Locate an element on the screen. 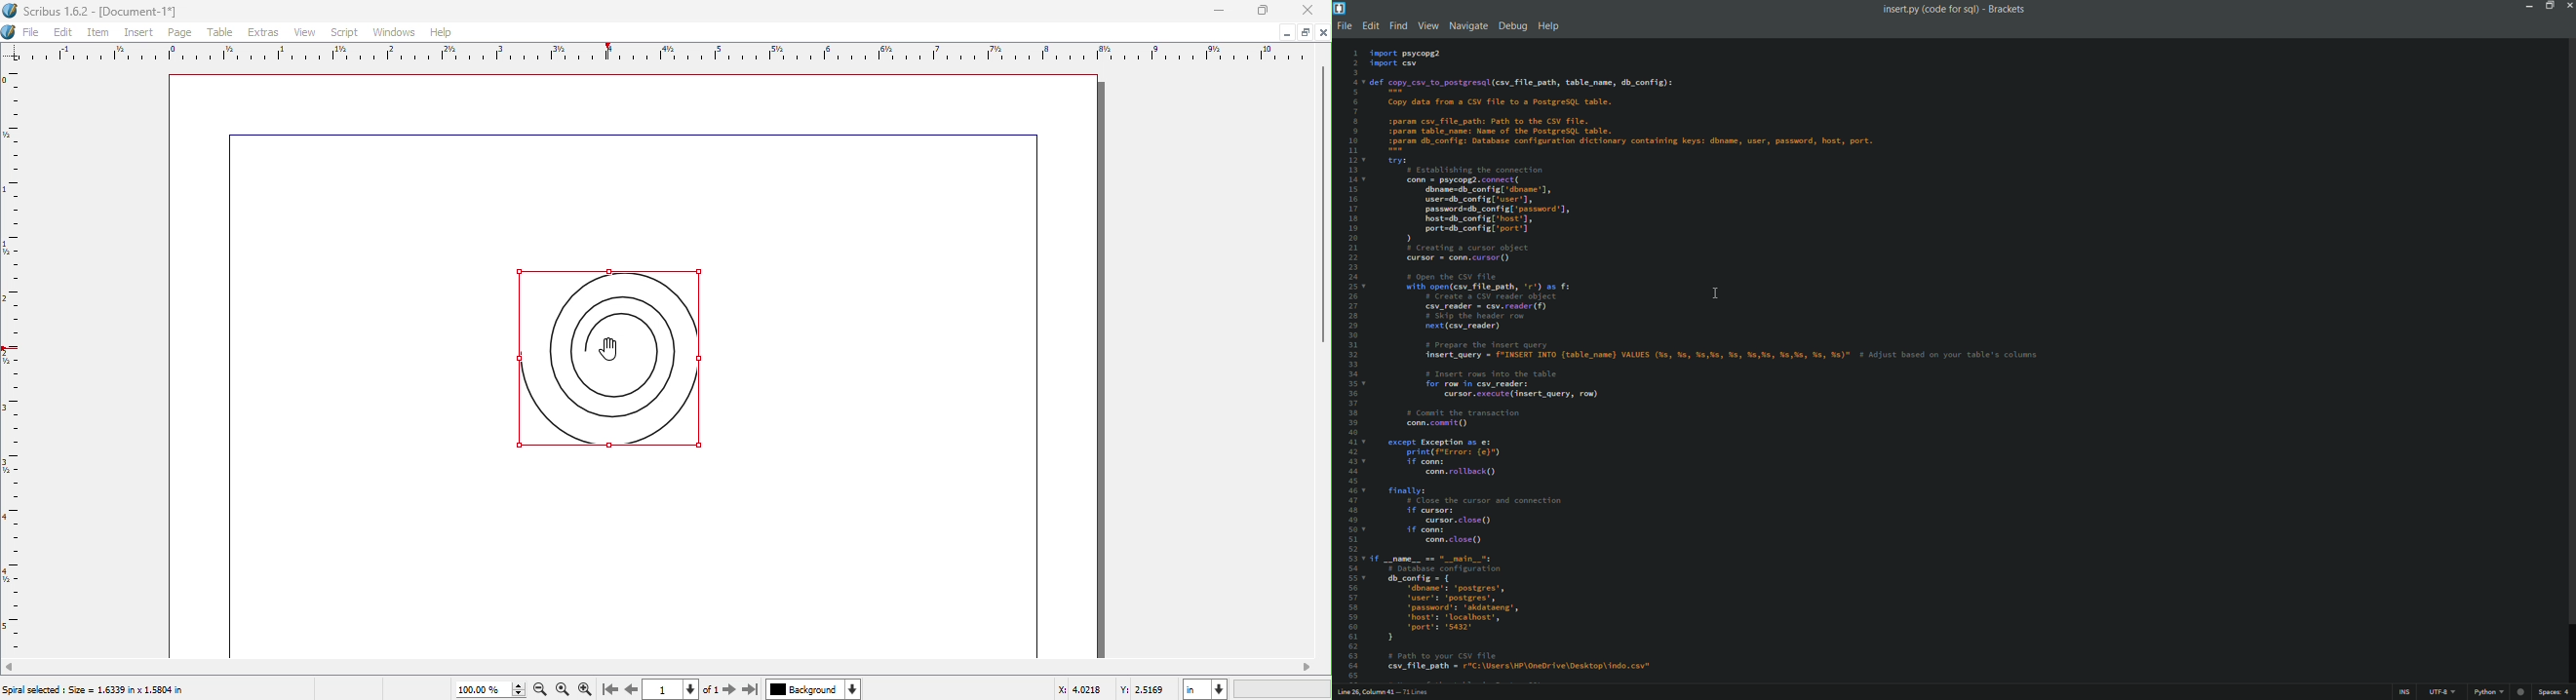 The height and width of the screenshot is (700, 2576). Script is located at coordinates (342, 33).